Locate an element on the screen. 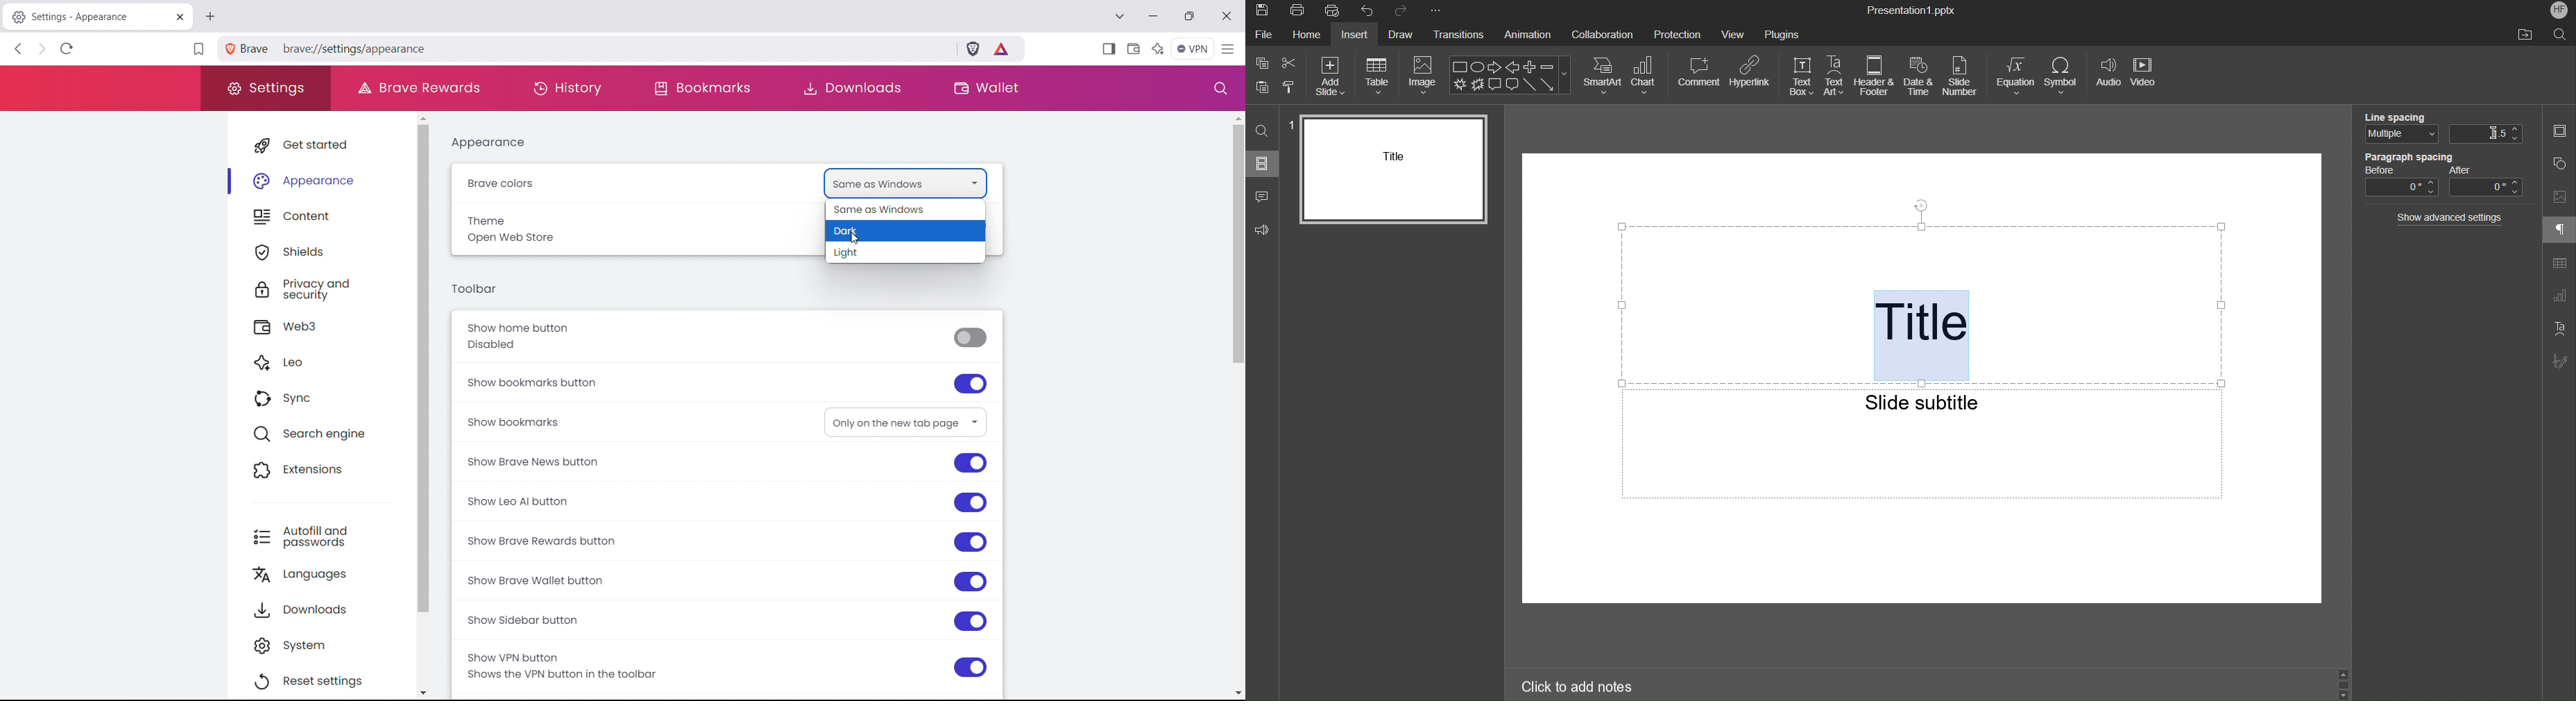  refresh page is located at coordinates (66, 49).